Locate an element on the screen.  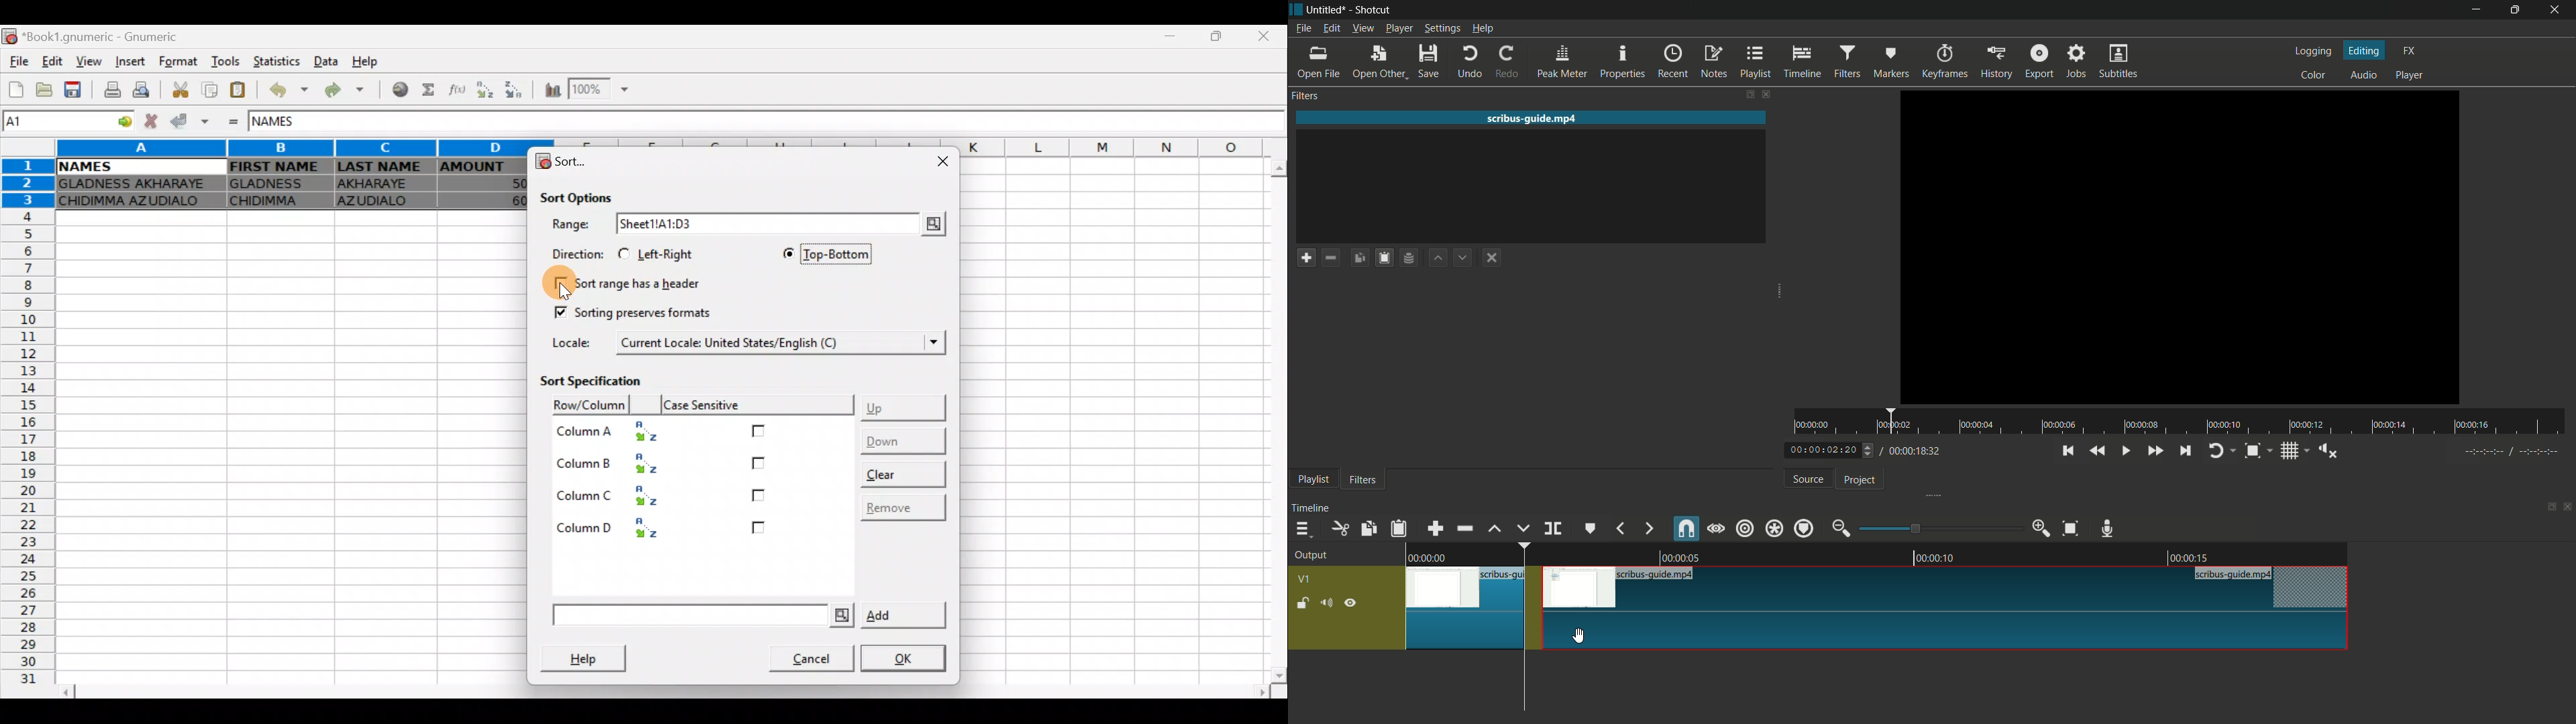
cursor is located at coordinates (1580, 637).